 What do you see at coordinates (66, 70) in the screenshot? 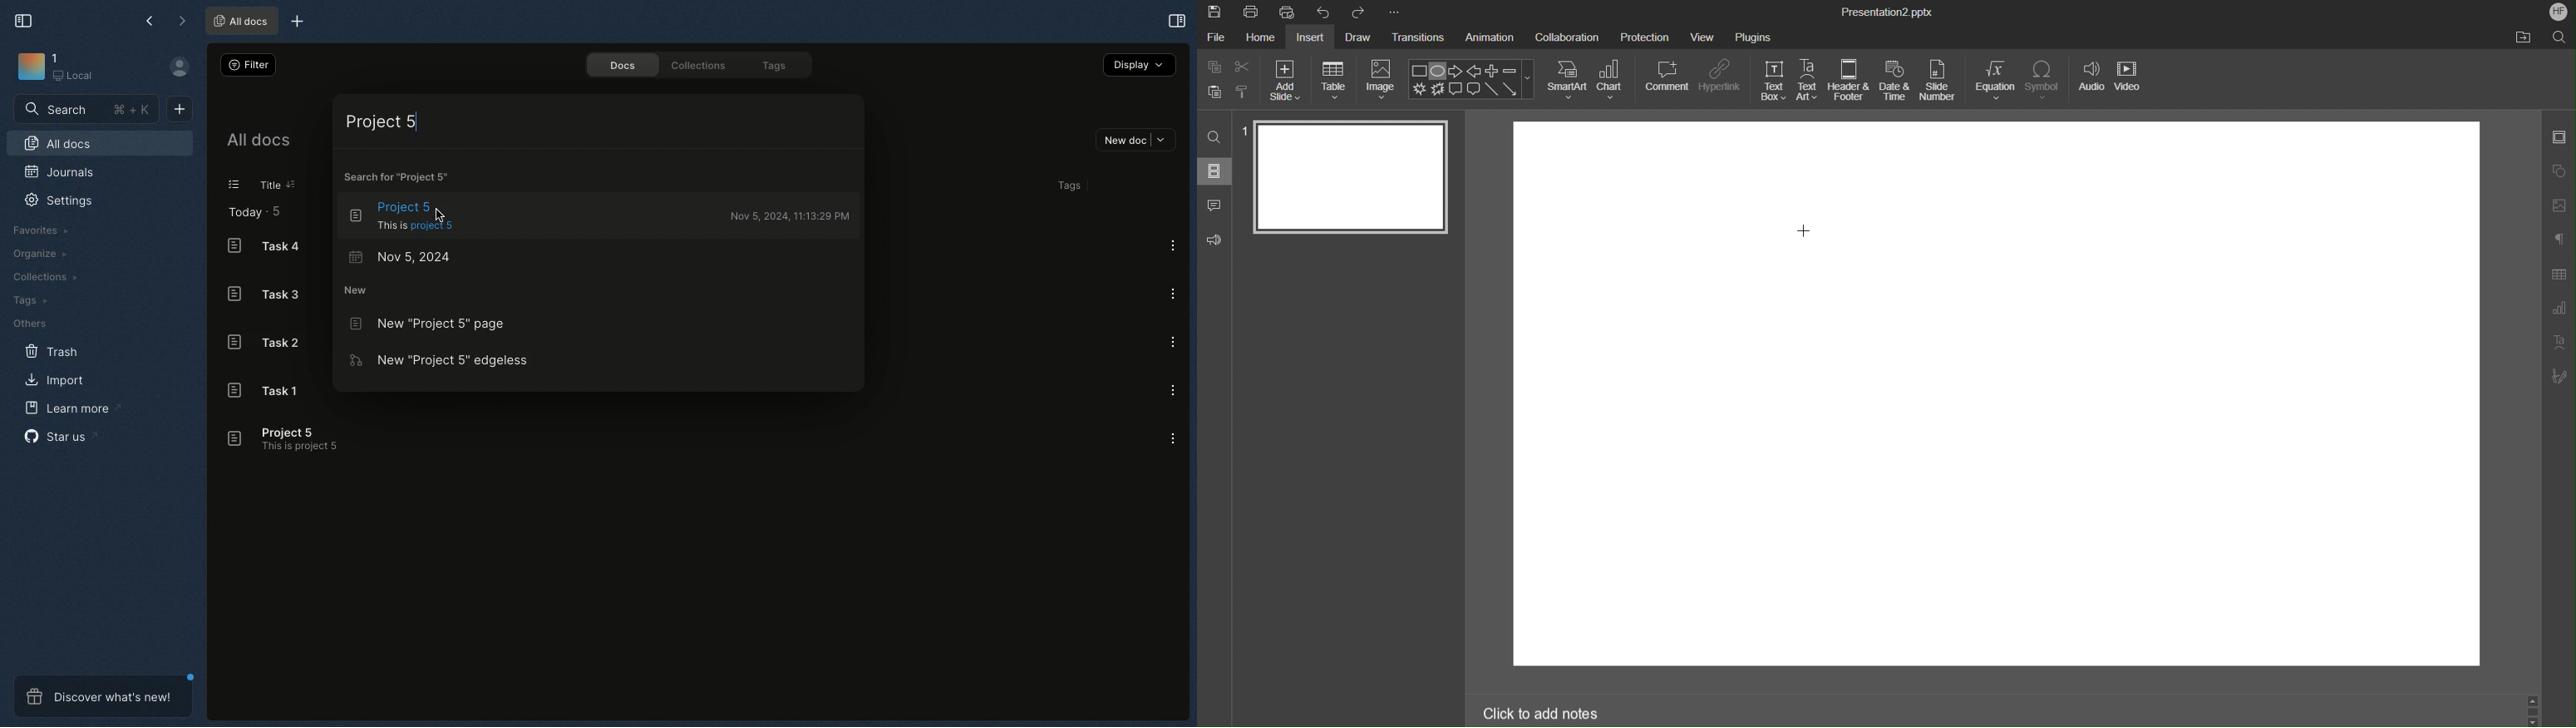
I see `Workbench` at bounding box center [66, 70].